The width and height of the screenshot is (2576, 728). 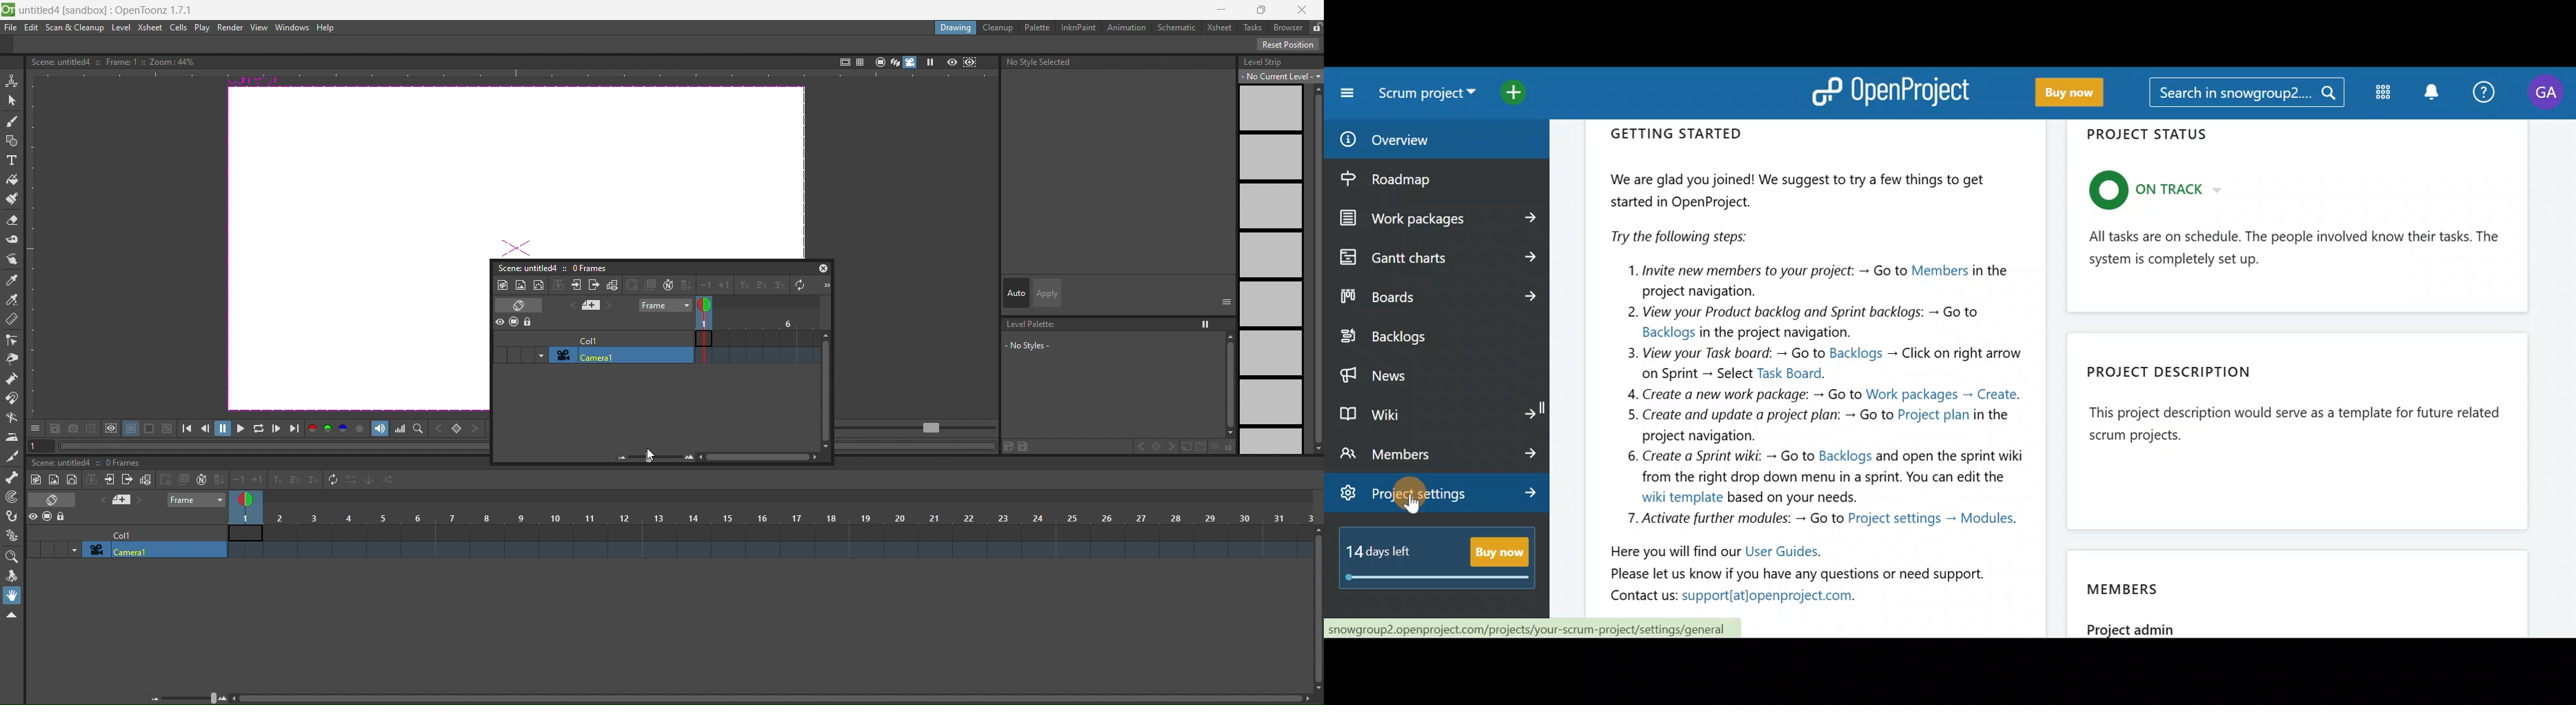 What do you see at coordinates (1278, 252) in the screenshot?
I see `level strip` at bounding box center [1278, 252].